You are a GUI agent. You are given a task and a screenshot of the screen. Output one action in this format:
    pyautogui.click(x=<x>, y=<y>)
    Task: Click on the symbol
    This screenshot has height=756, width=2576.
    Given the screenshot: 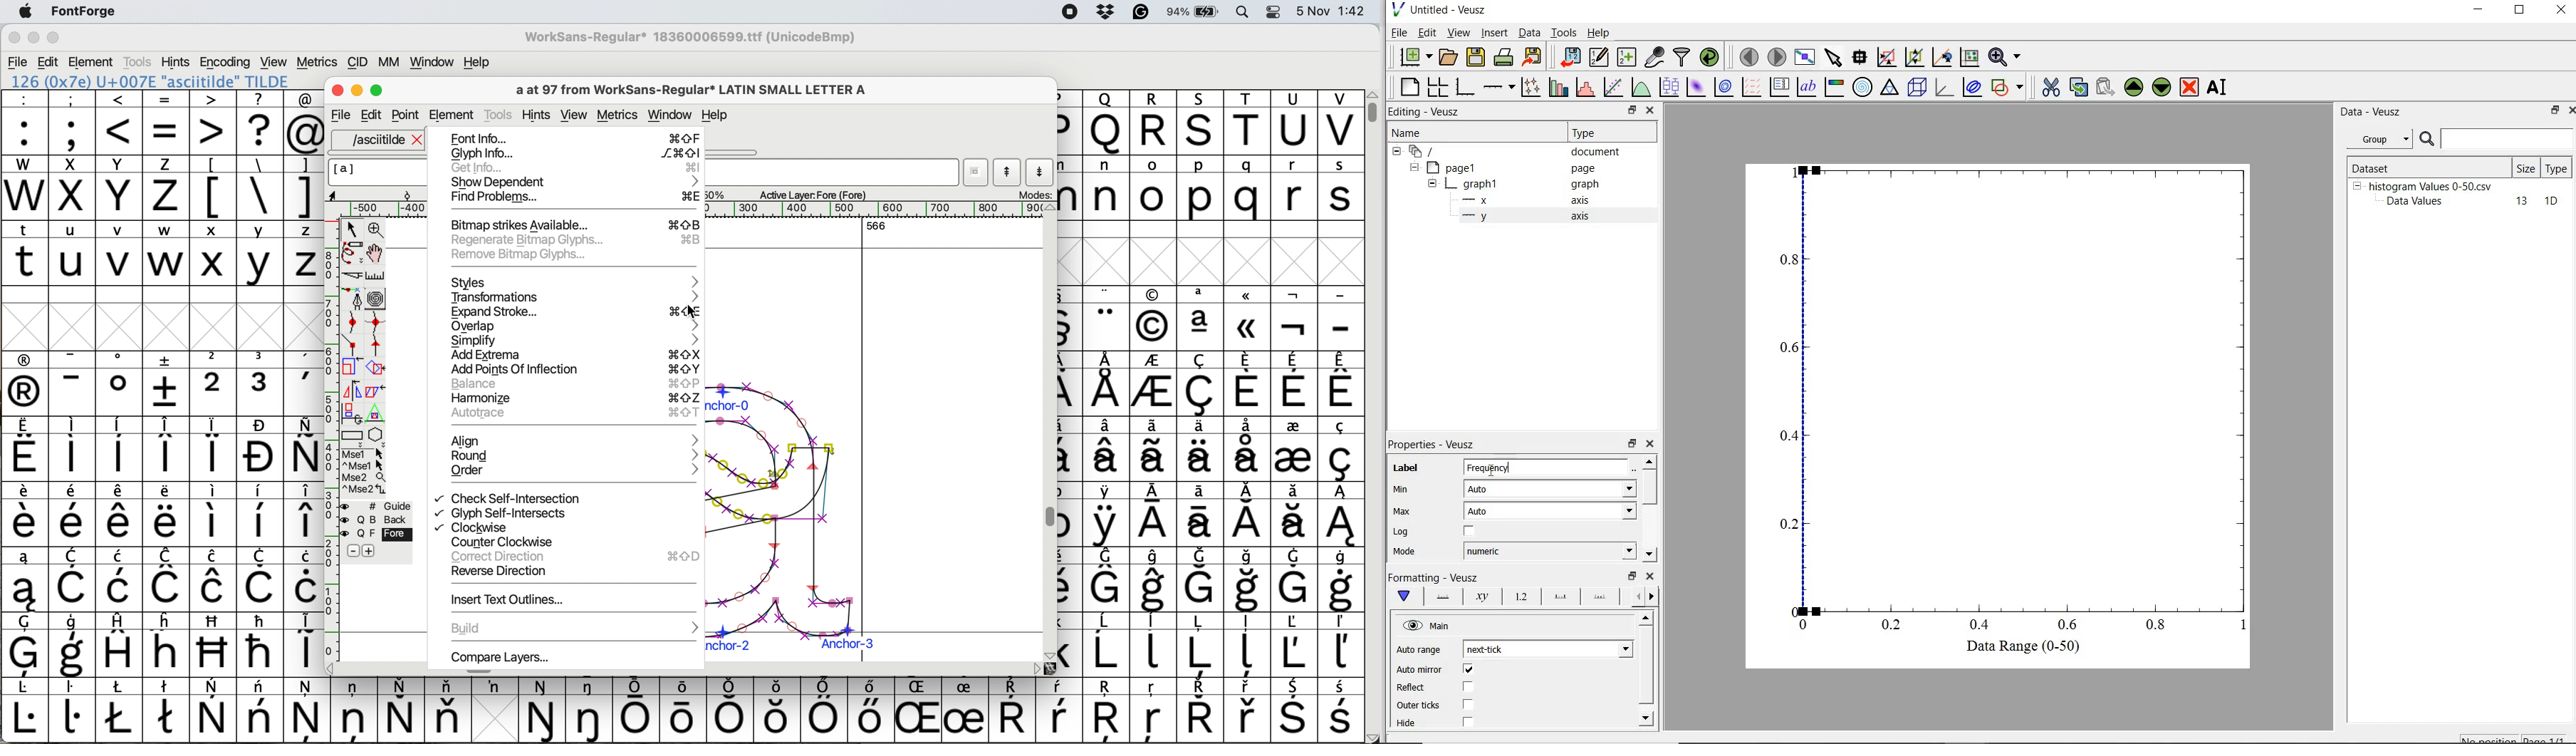 What is the action you would take?
    pyautogui.click(x=304, y=643)
    